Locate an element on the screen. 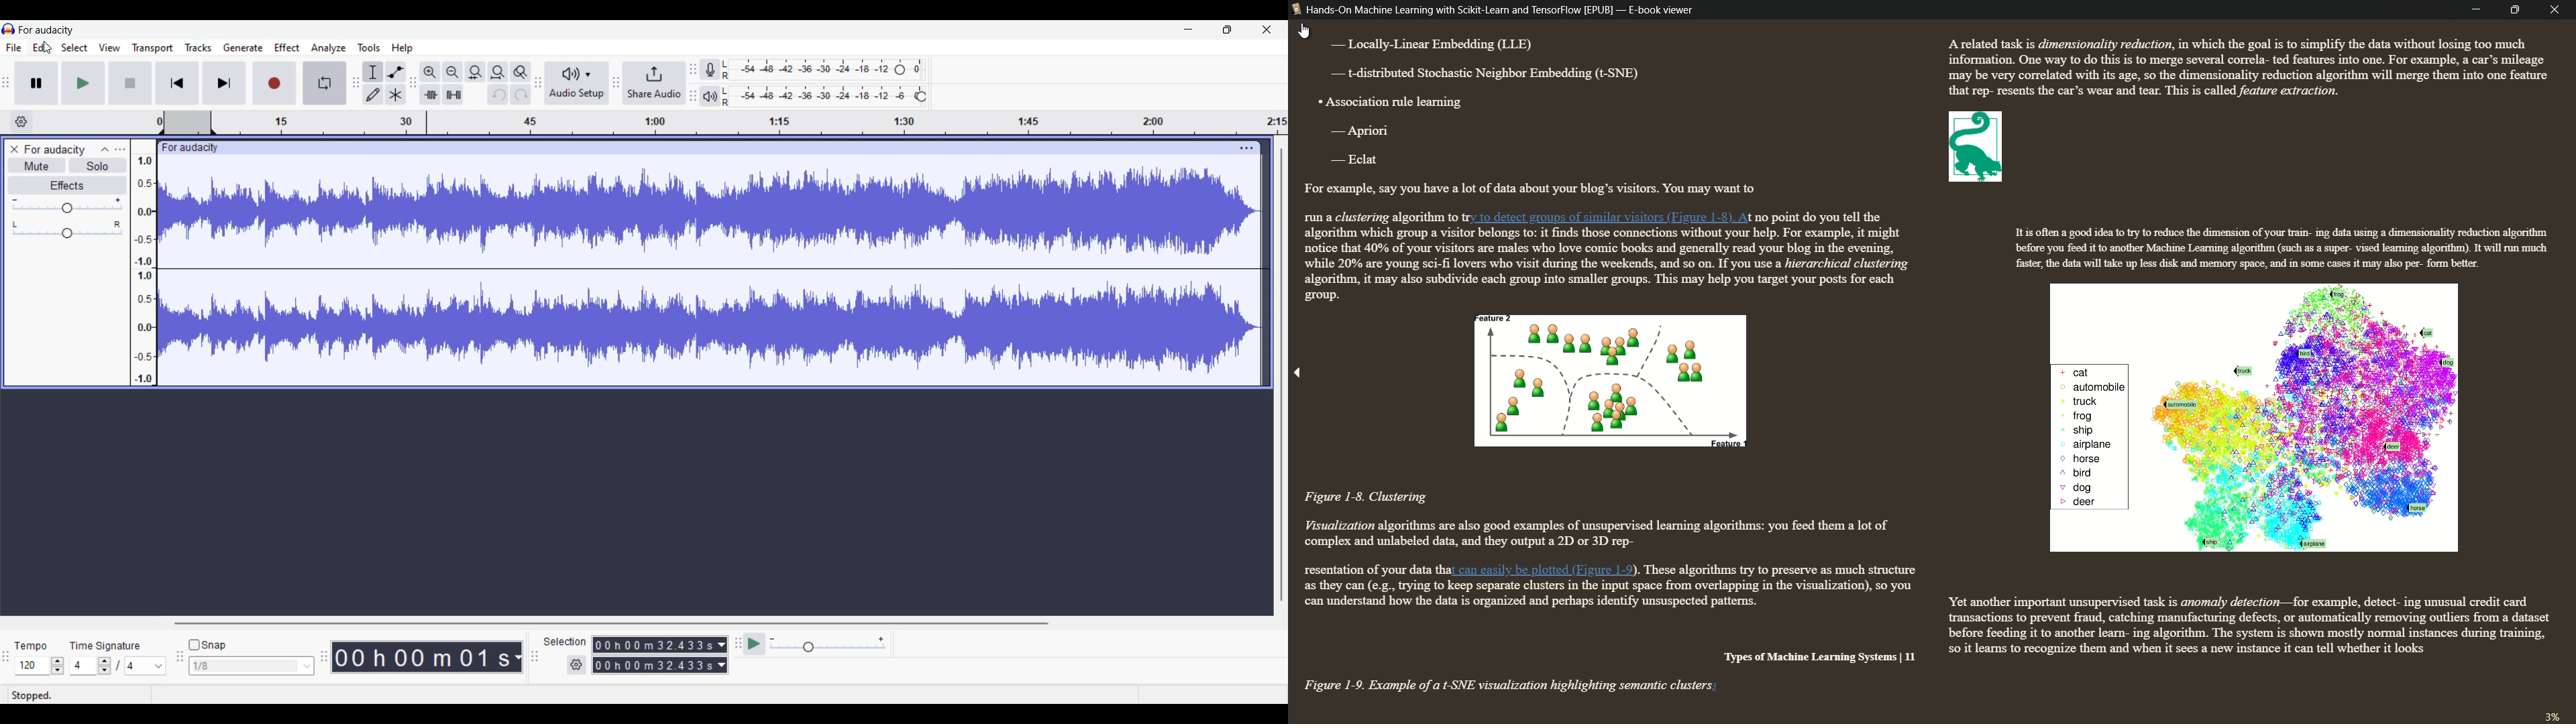 This screenshot has height=728, width=2576. minimize is located at coordinates (2476, 9).